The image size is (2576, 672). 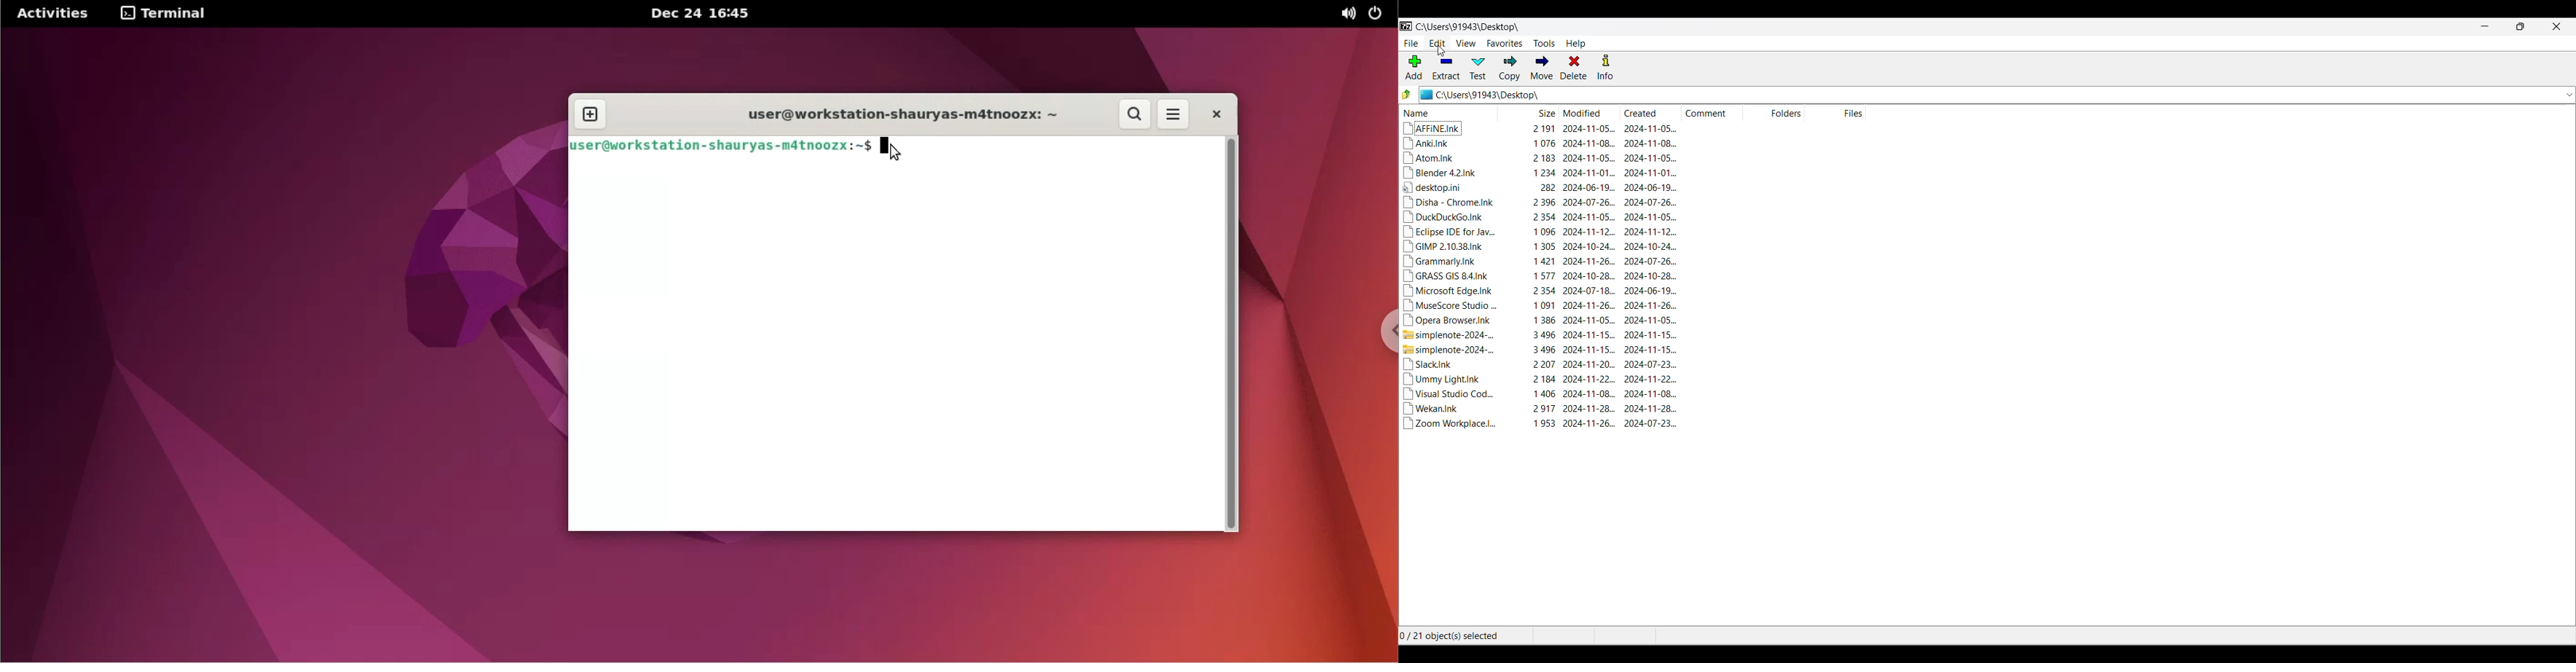 I want to click on View menu, so click(x=1466, y=44).